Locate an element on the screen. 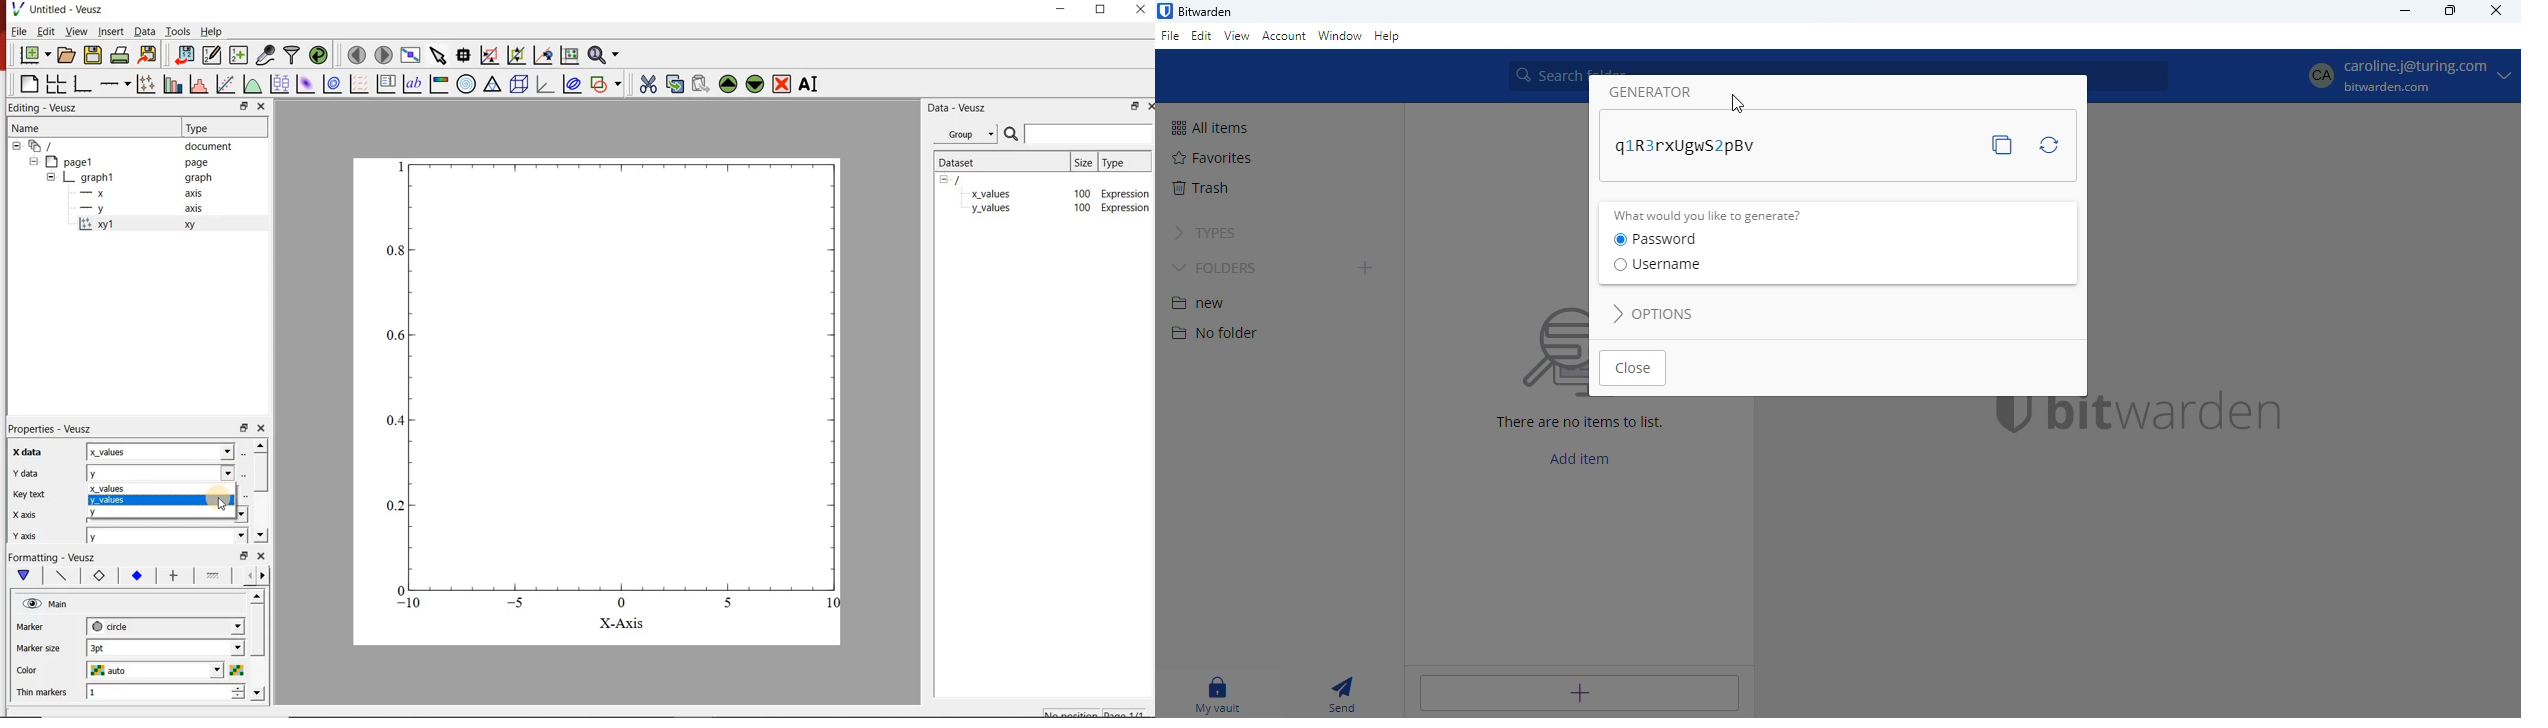 The height and width of the screenshot is (728, 2548). no folder is located at coordinates (1213, 332).